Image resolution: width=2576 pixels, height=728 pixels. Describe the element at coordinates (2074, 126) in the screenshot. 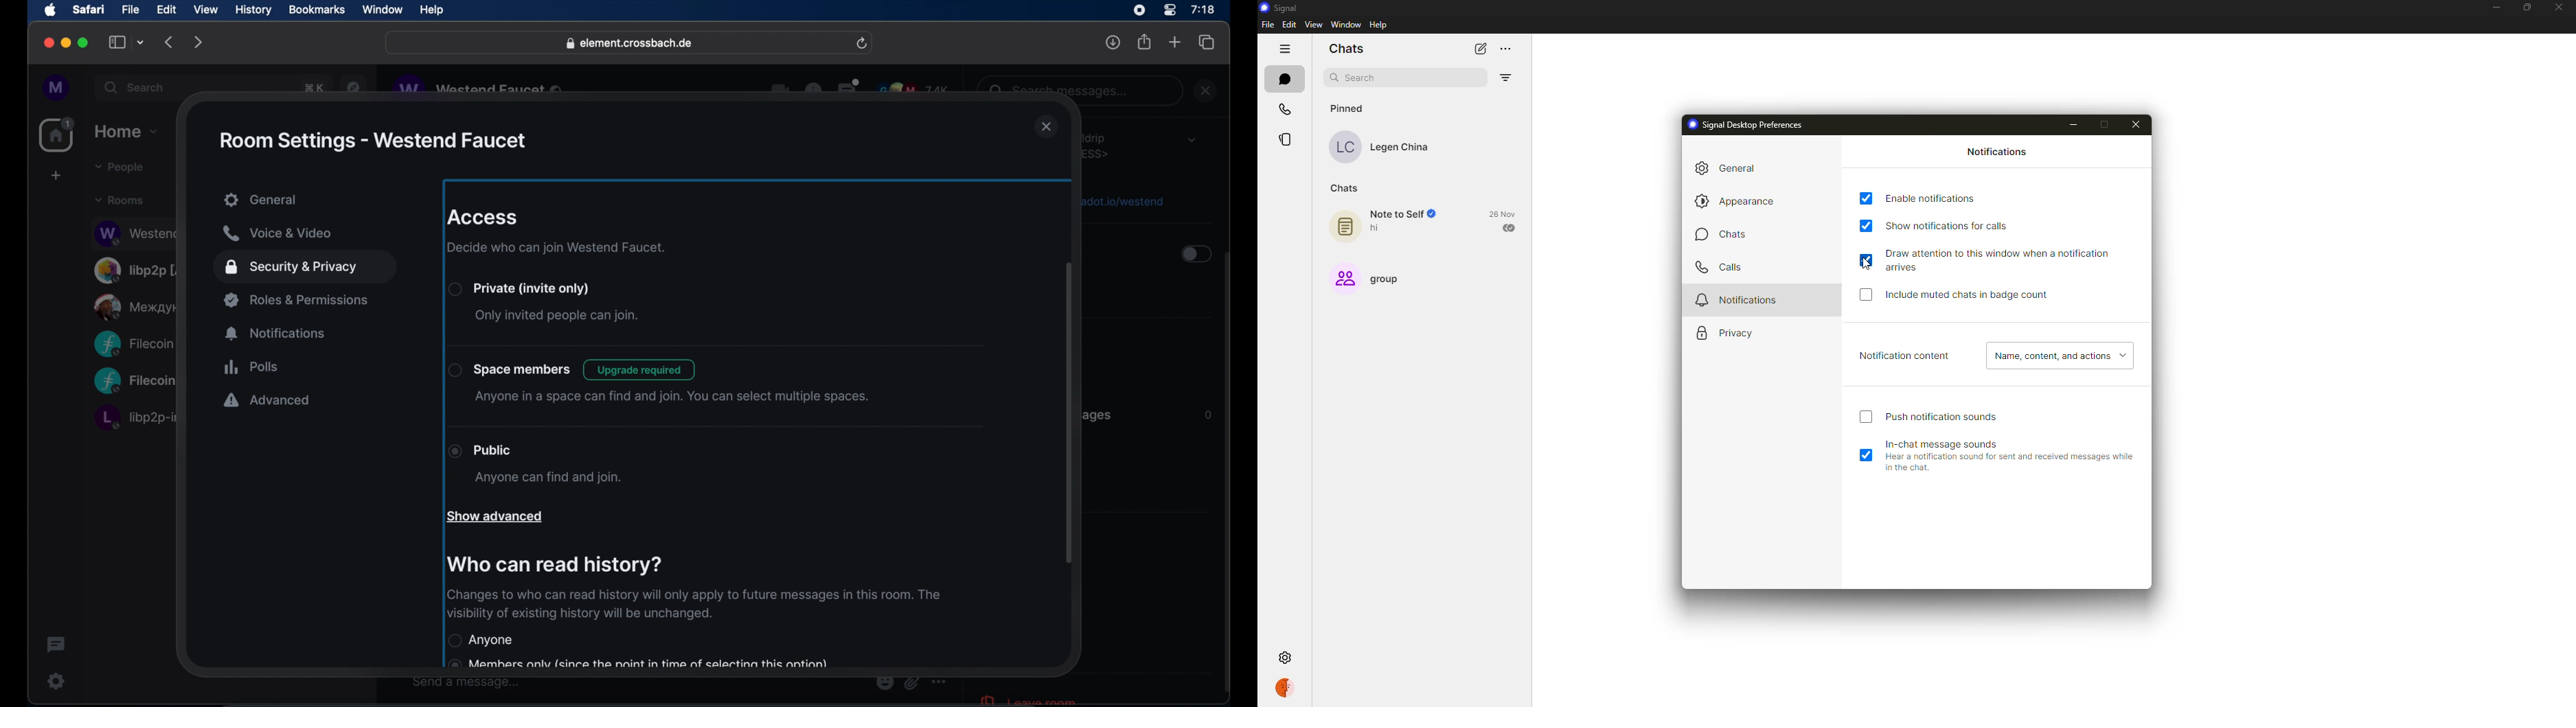

I see `minimize` at that location.